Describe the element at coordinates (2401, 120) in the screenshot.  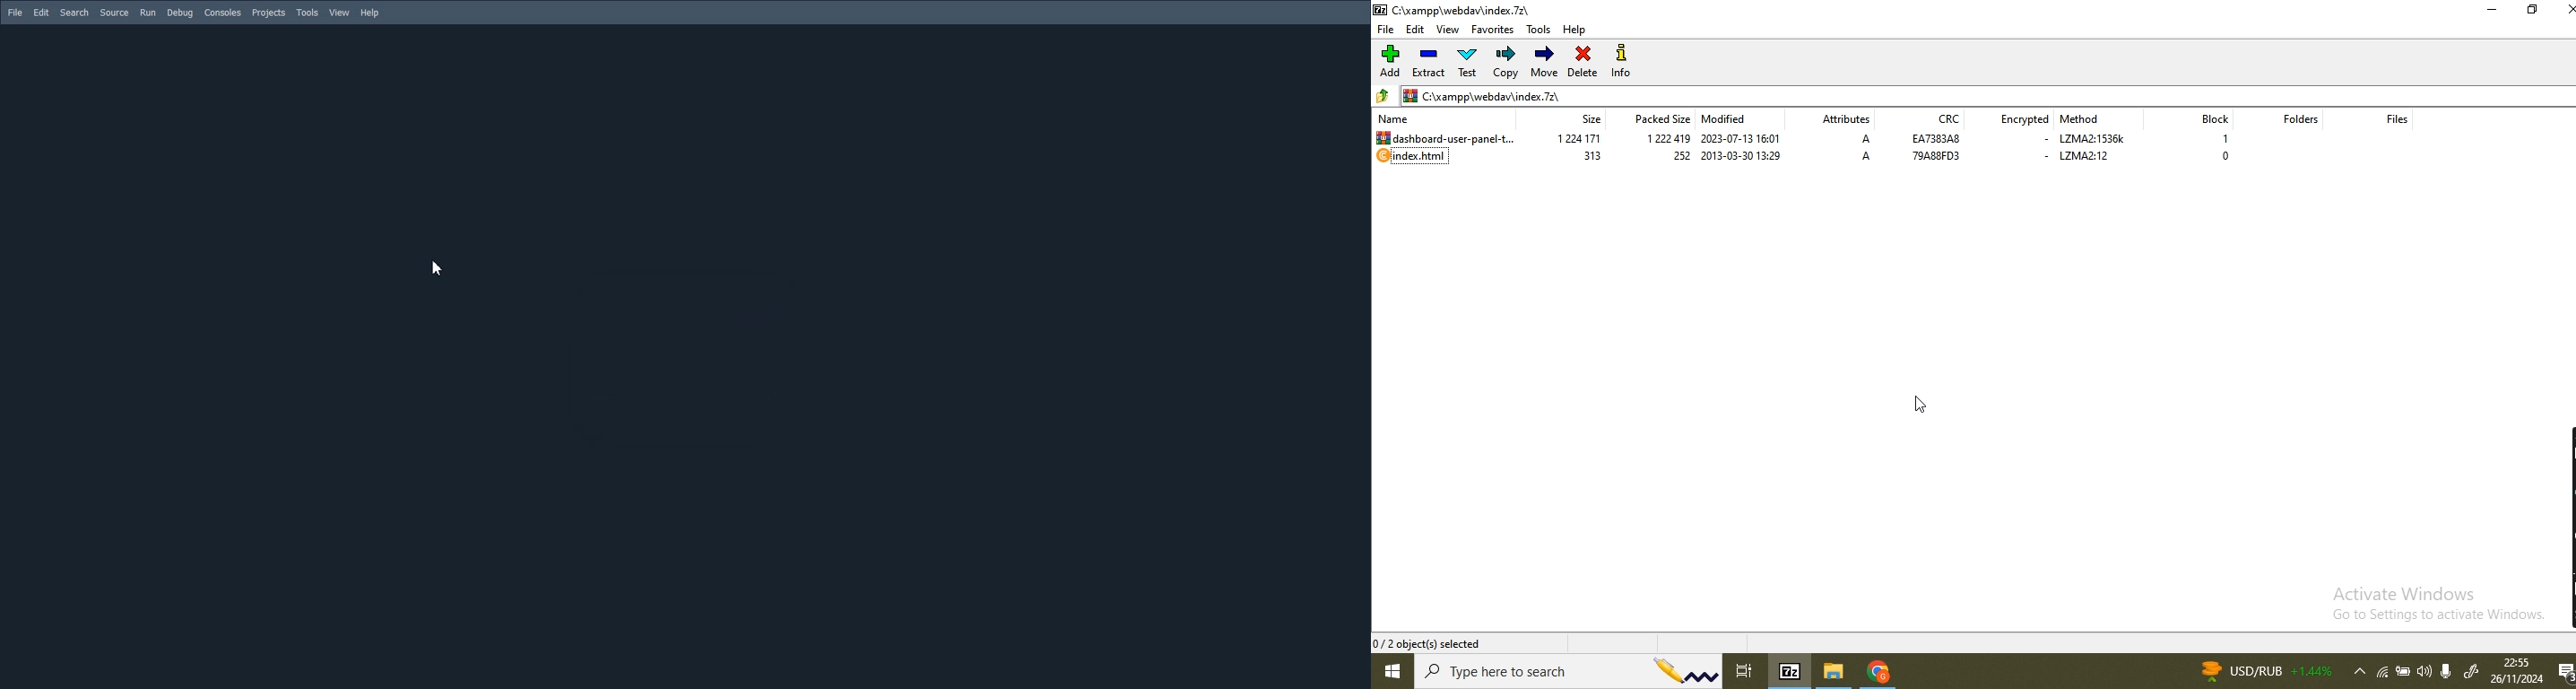
I see `files` at that location.